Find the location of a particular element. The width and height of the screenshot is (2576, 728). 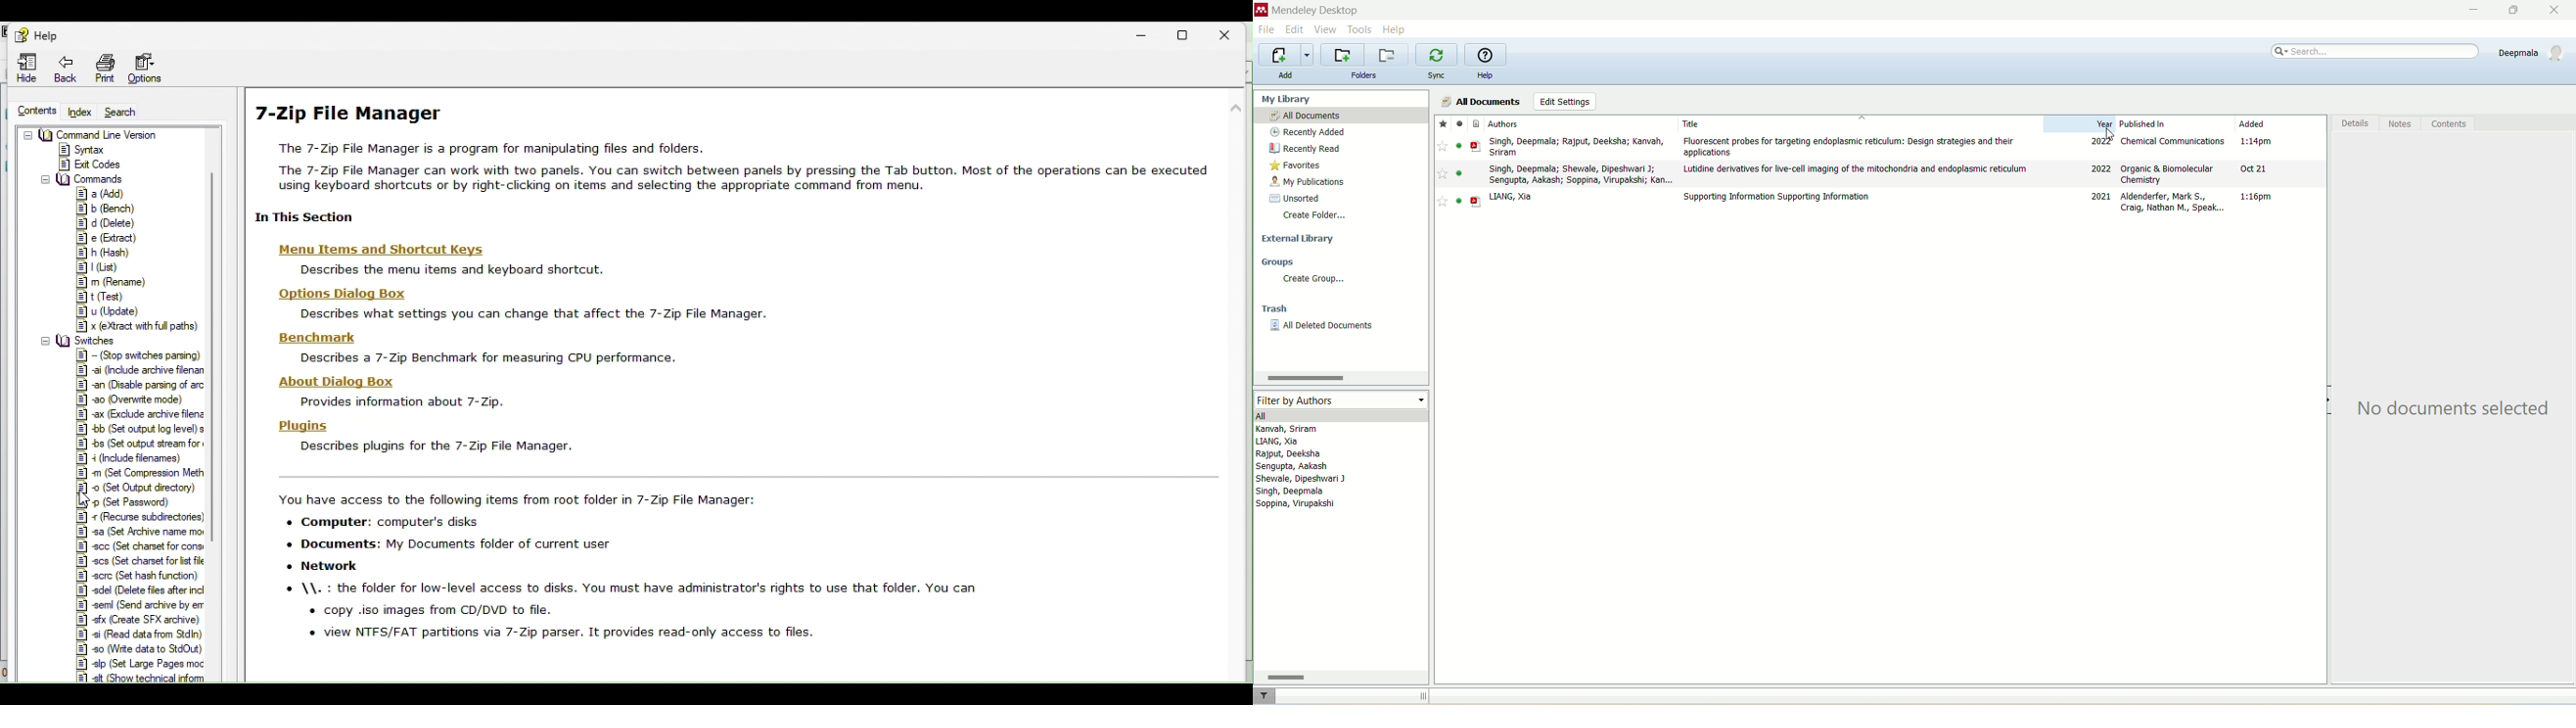

Set charset is located at coordinates (139, 562).